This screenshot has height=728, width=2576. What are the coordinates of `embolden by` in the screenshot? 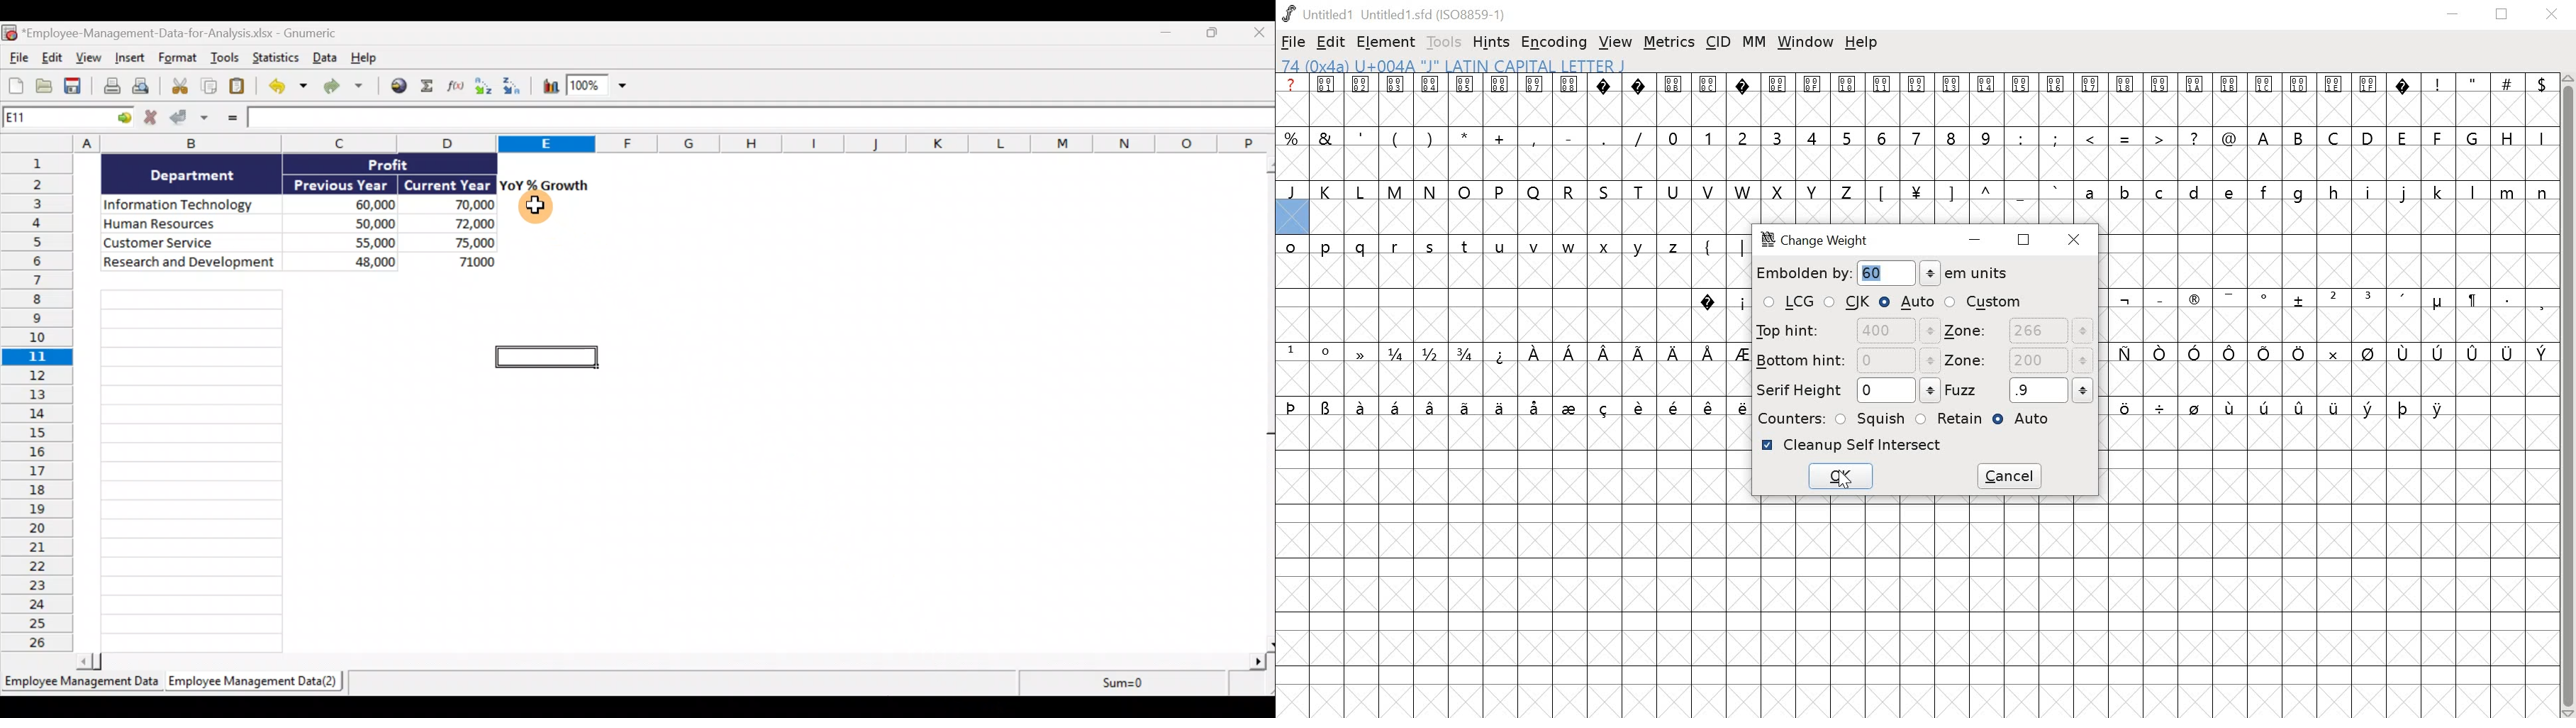 It's located at (1802, 273).